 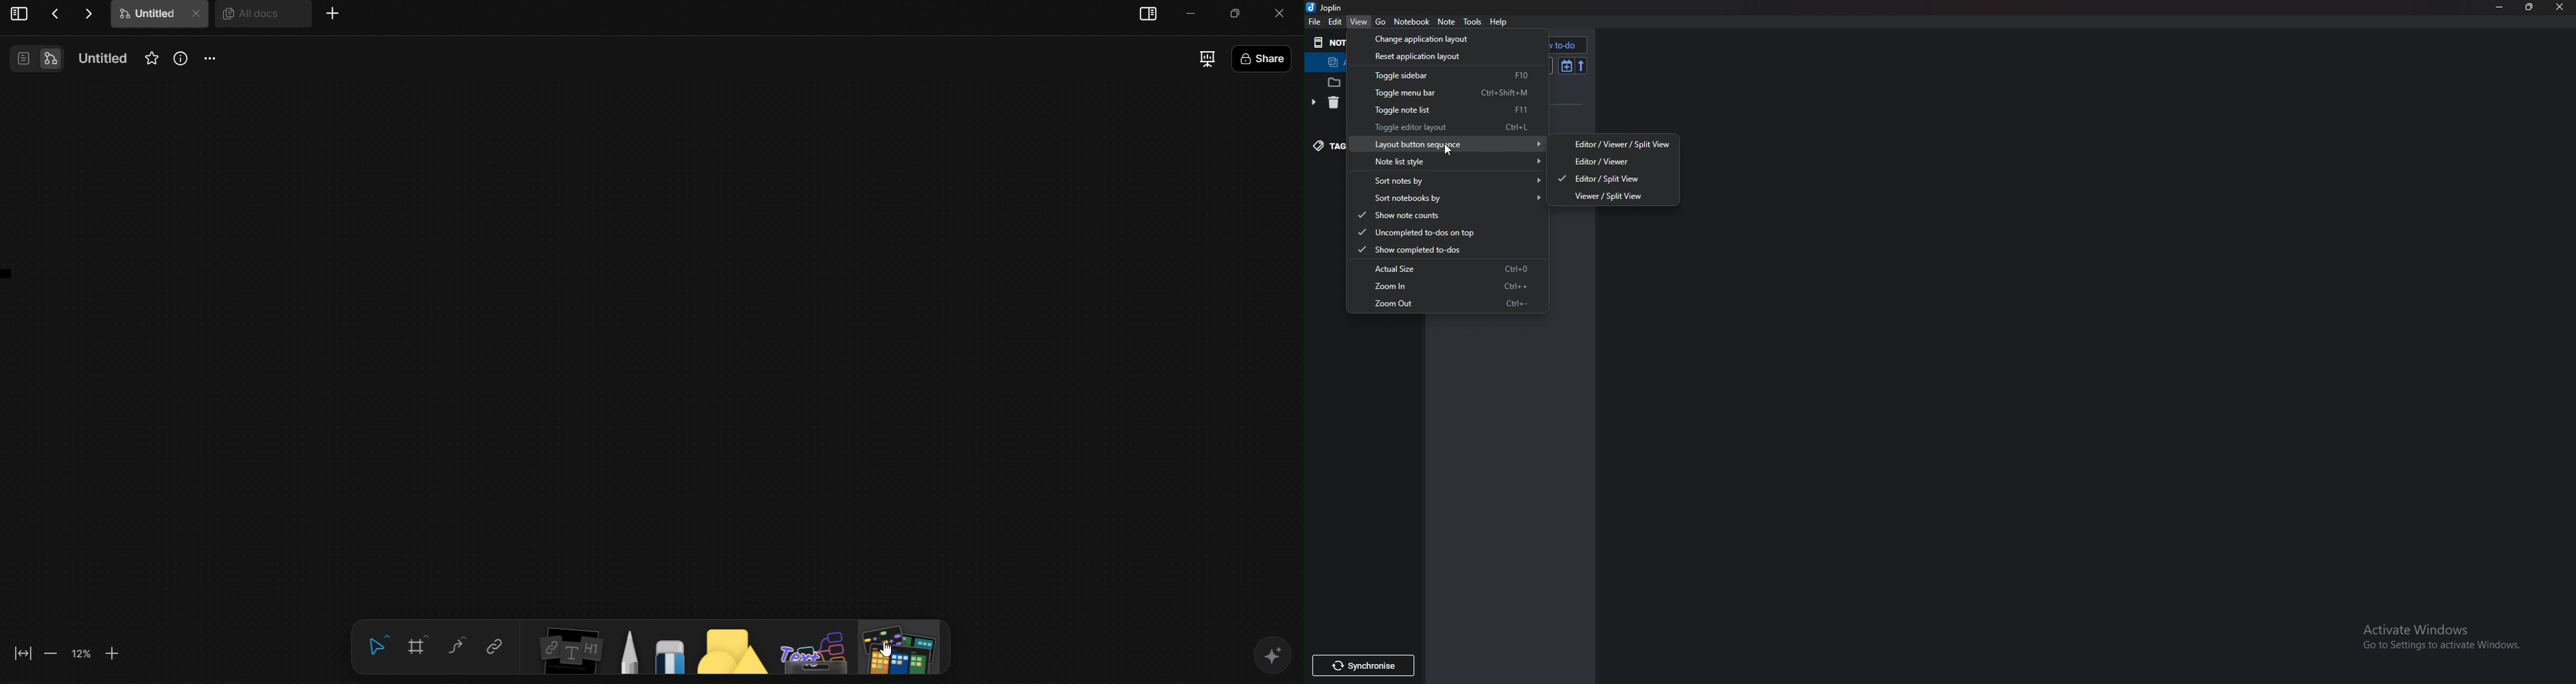 I want to click on reverse short order, so click(x=1582, y=66).